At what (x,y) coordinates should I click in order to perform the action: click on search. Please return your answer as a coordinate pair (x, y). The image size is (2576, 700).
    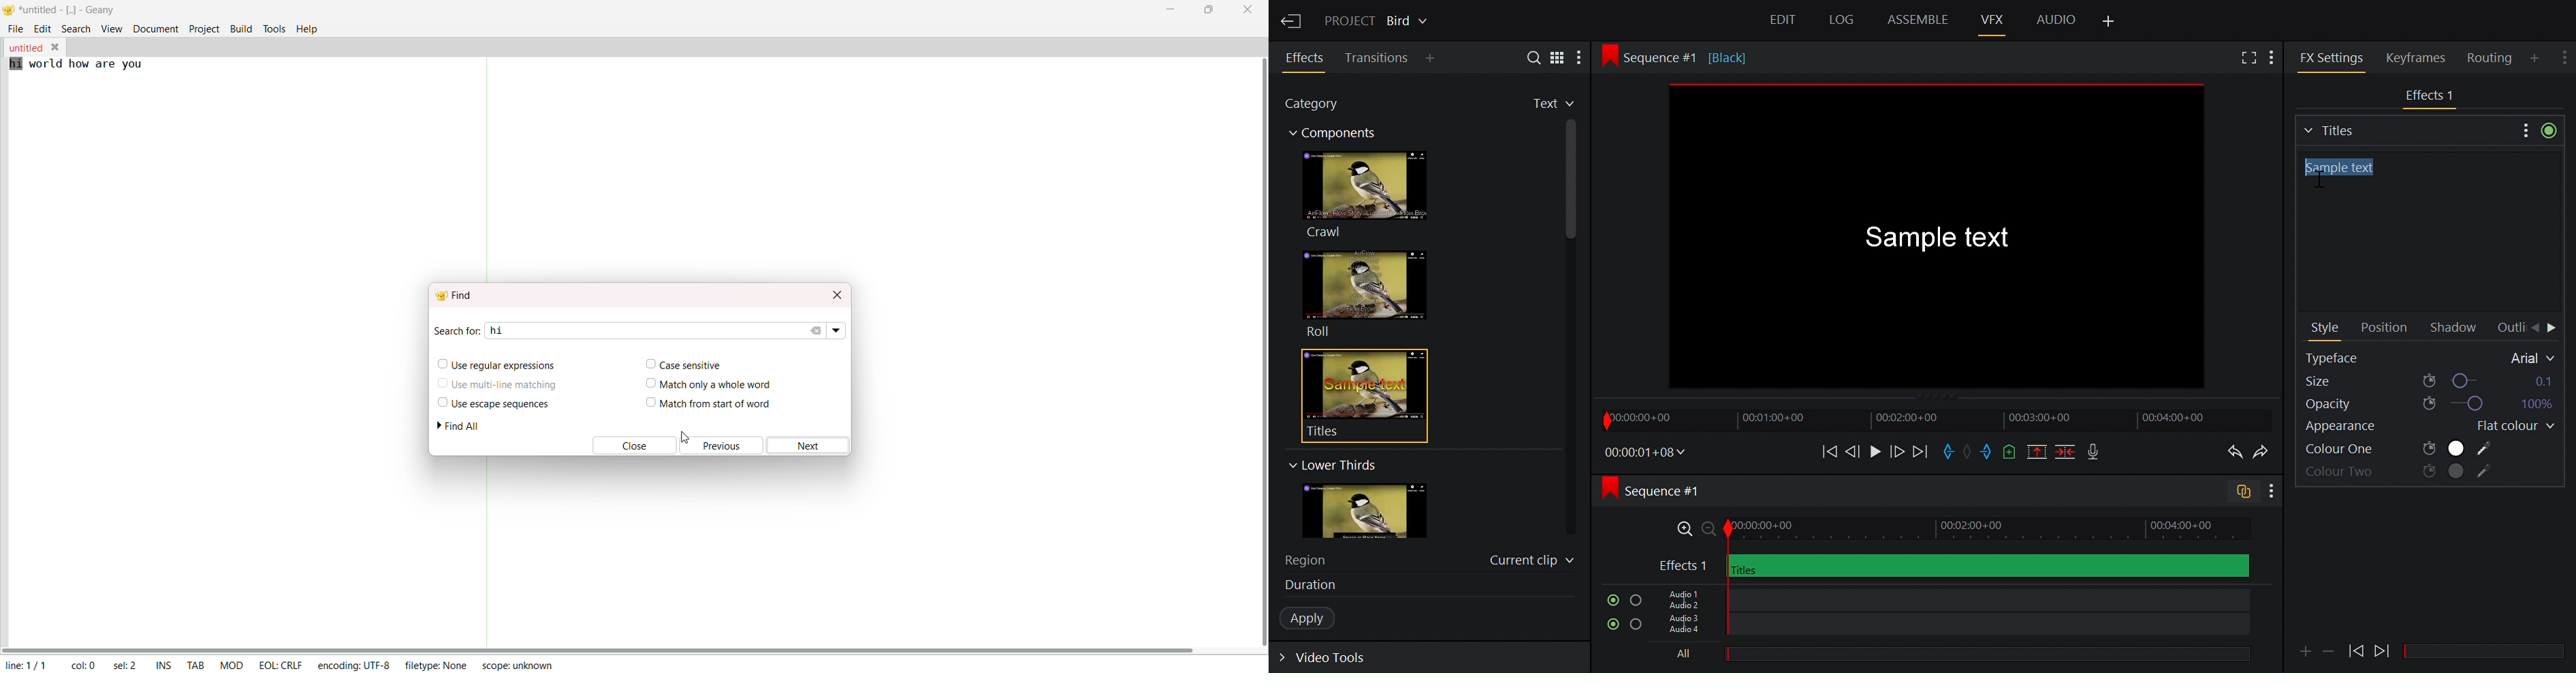
    Looking at the image, I should click on (75, 28).